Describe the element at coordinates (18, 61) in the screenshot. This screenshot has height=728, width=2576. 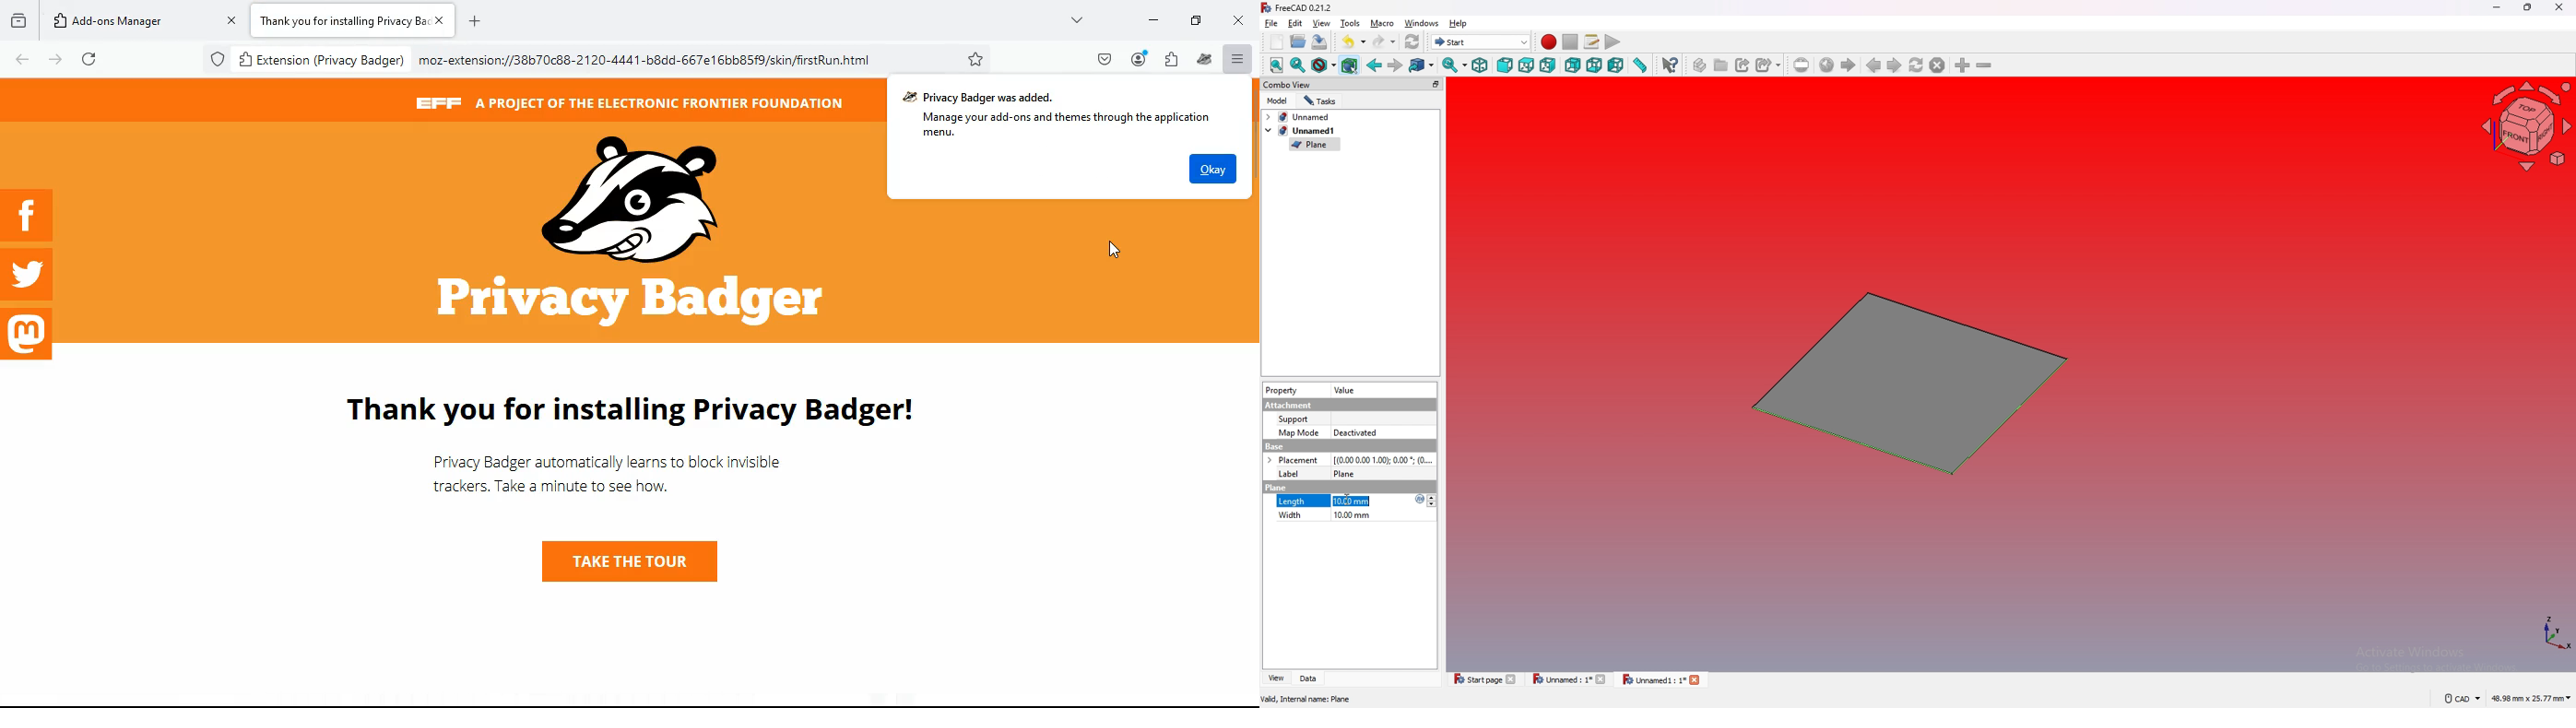
I see `back` at that location.